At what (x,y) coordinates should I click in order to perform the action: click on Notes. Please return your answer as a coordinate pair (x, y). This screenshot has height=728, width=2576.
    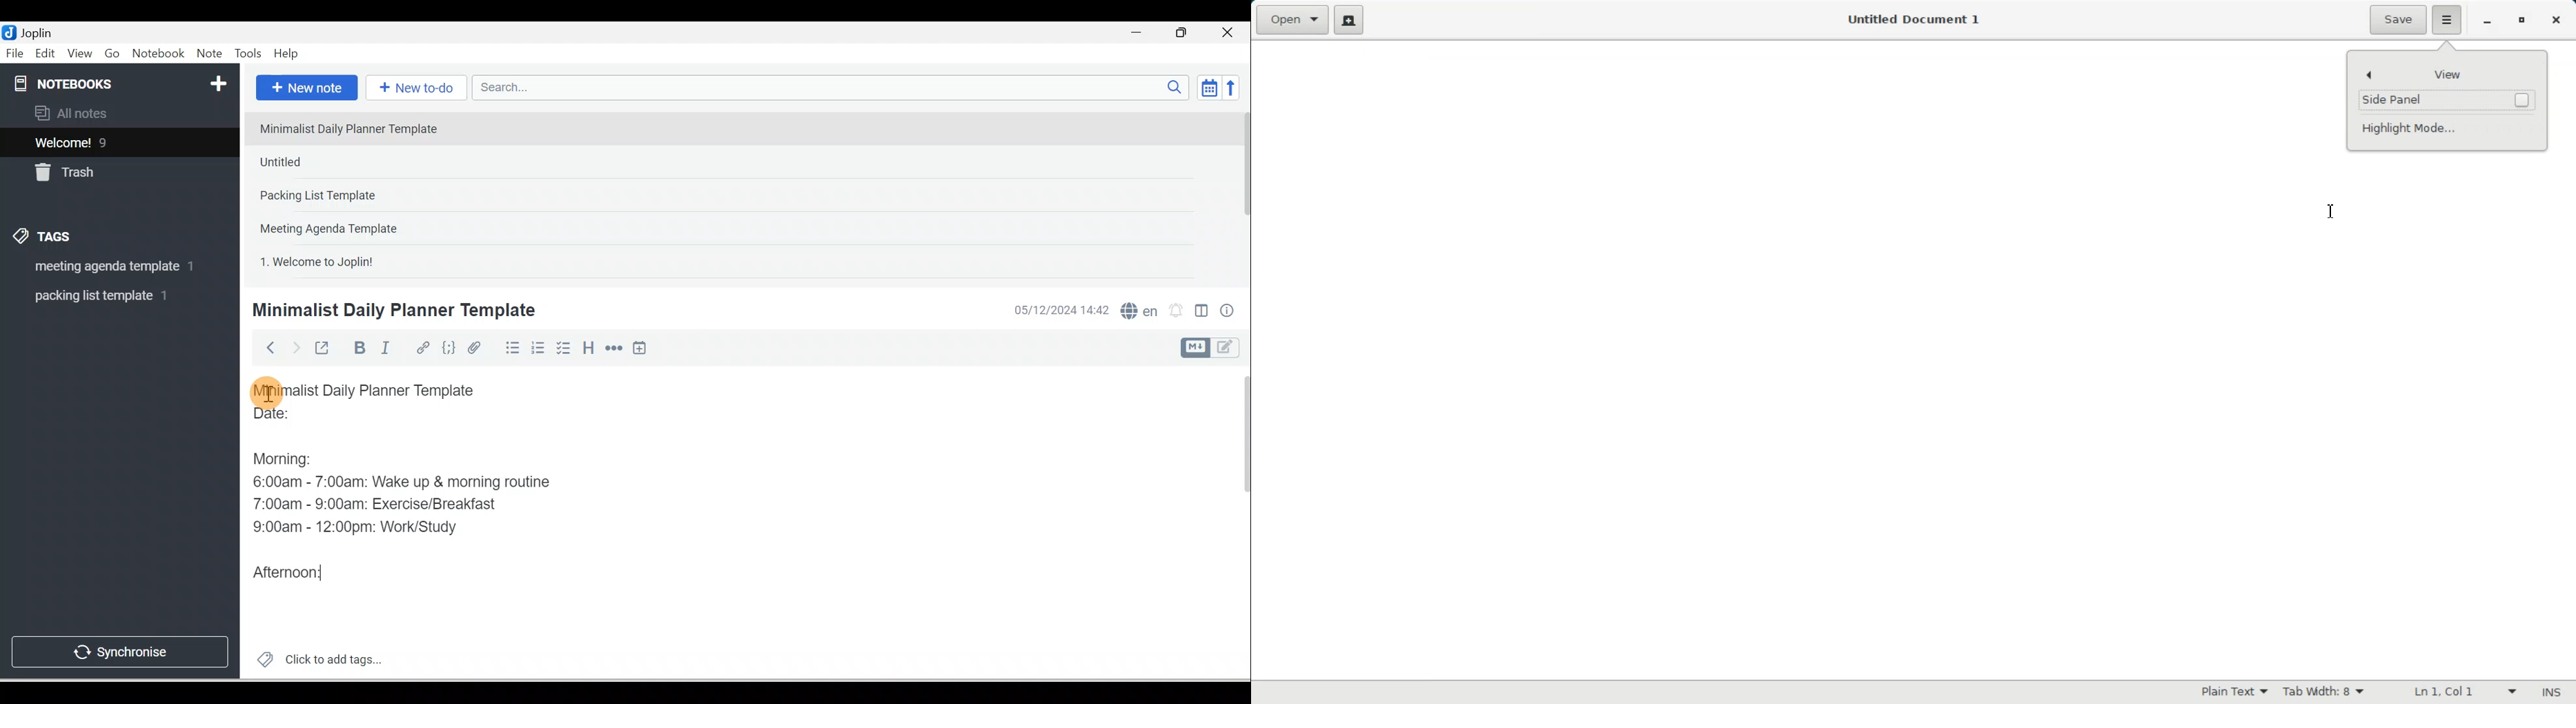
    Looking at the image, I should click on (110, 139).